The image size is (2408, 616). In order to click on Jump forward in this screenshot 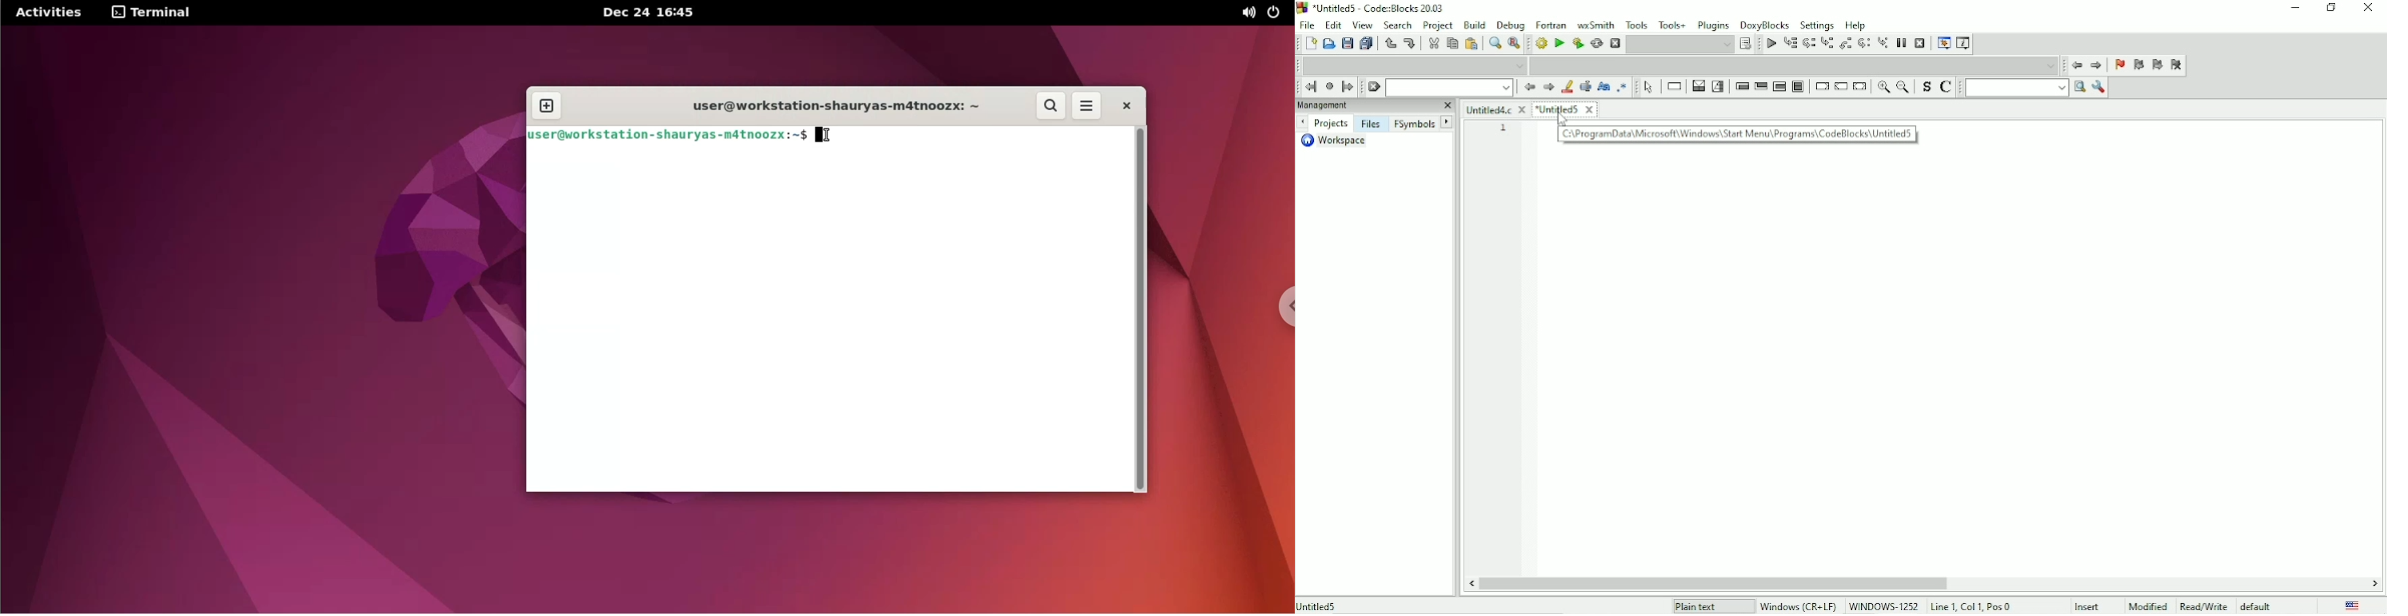, I will do `click(2097, 67)`.